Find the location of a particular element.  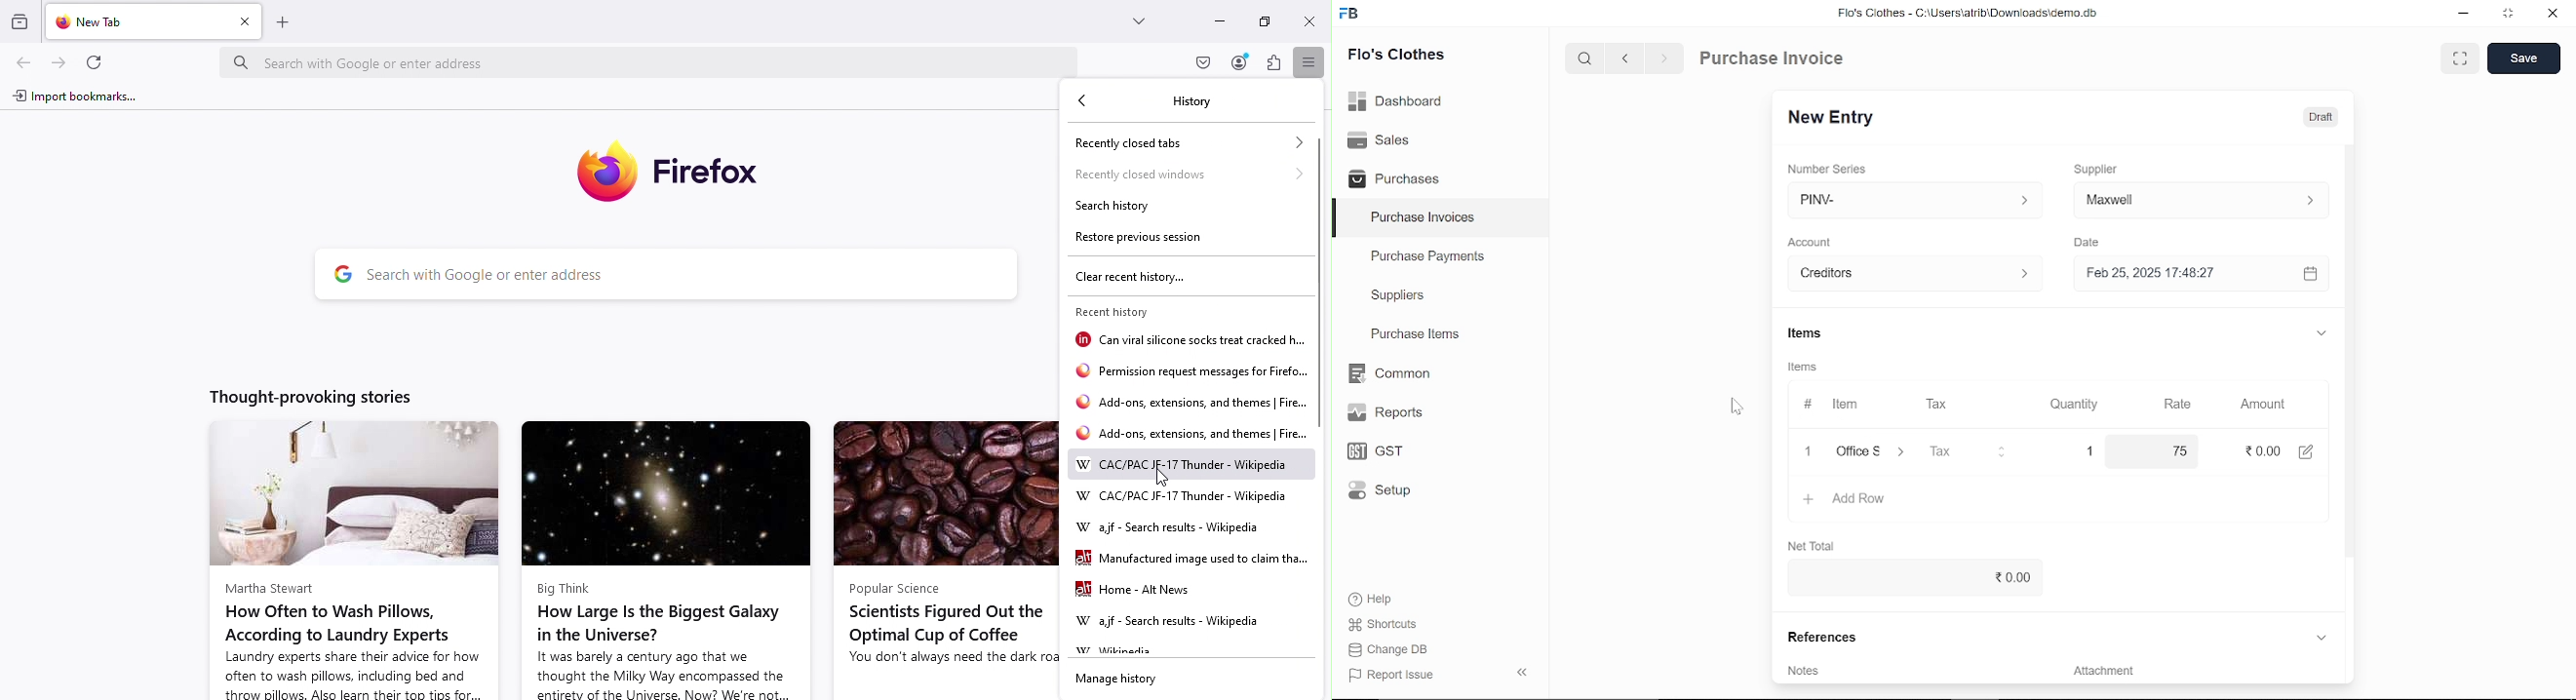

References. is located at coordinates (1826, 637).